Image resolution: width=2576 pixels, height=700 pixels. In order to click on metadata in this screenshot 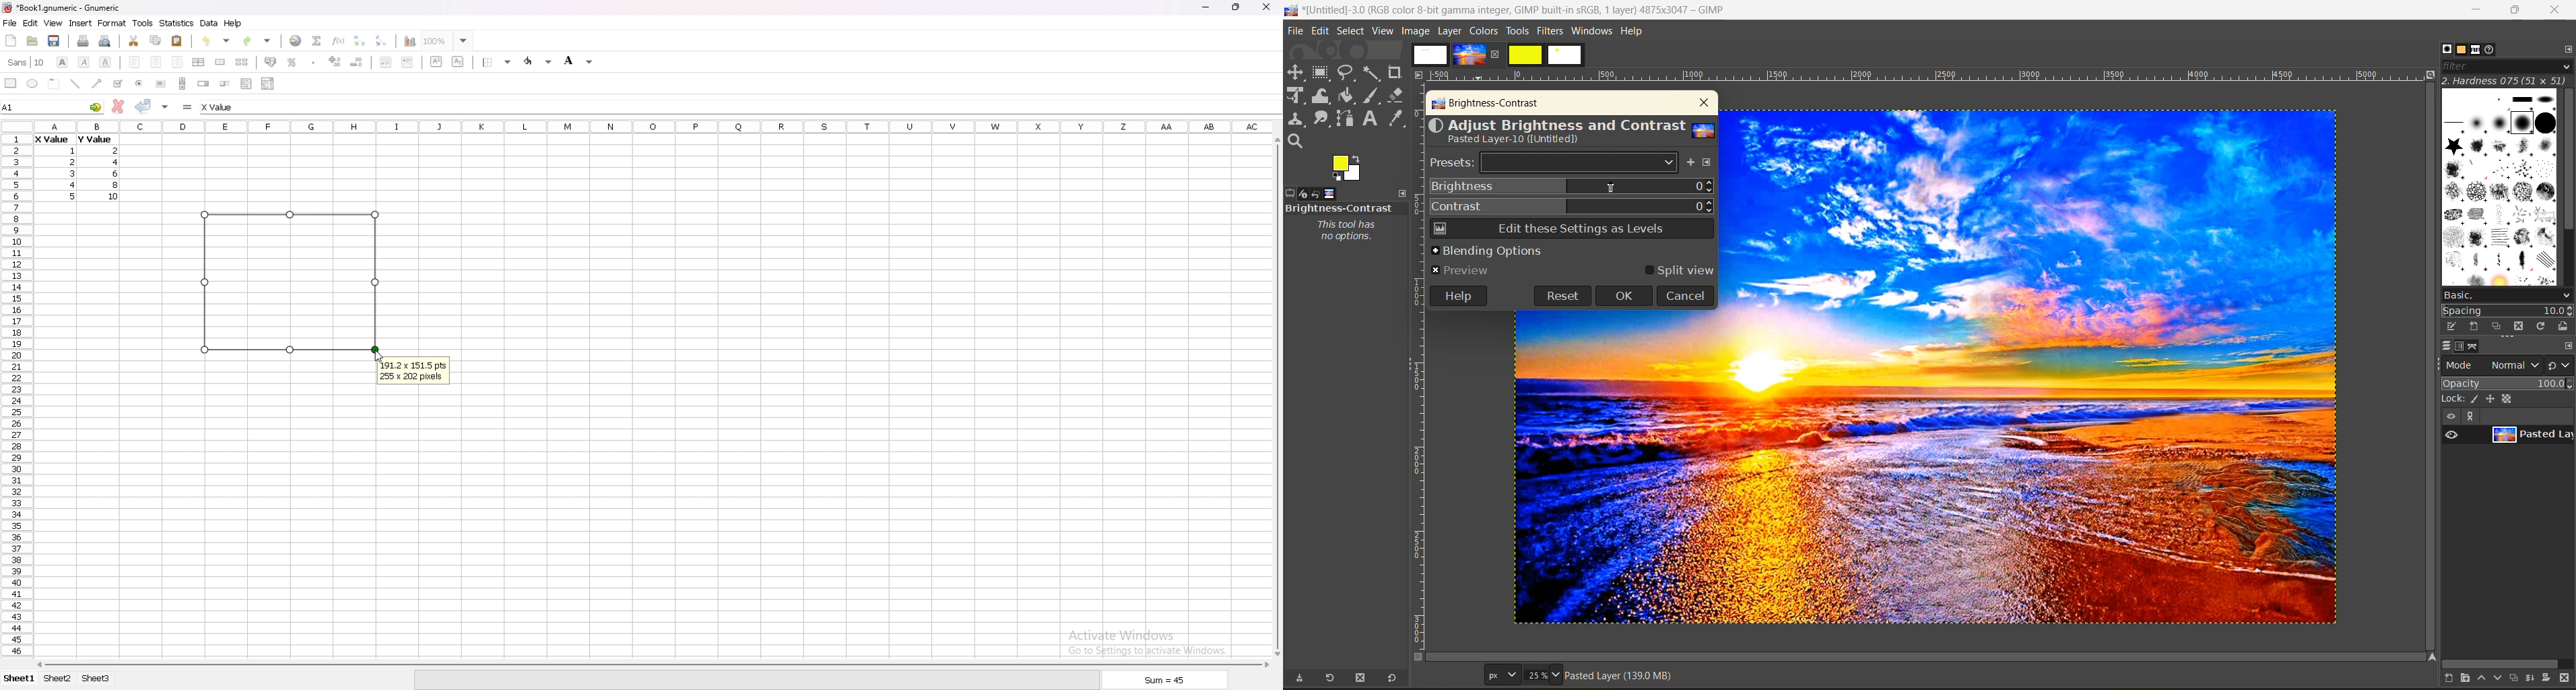, I will do `click(1622, 678)`.